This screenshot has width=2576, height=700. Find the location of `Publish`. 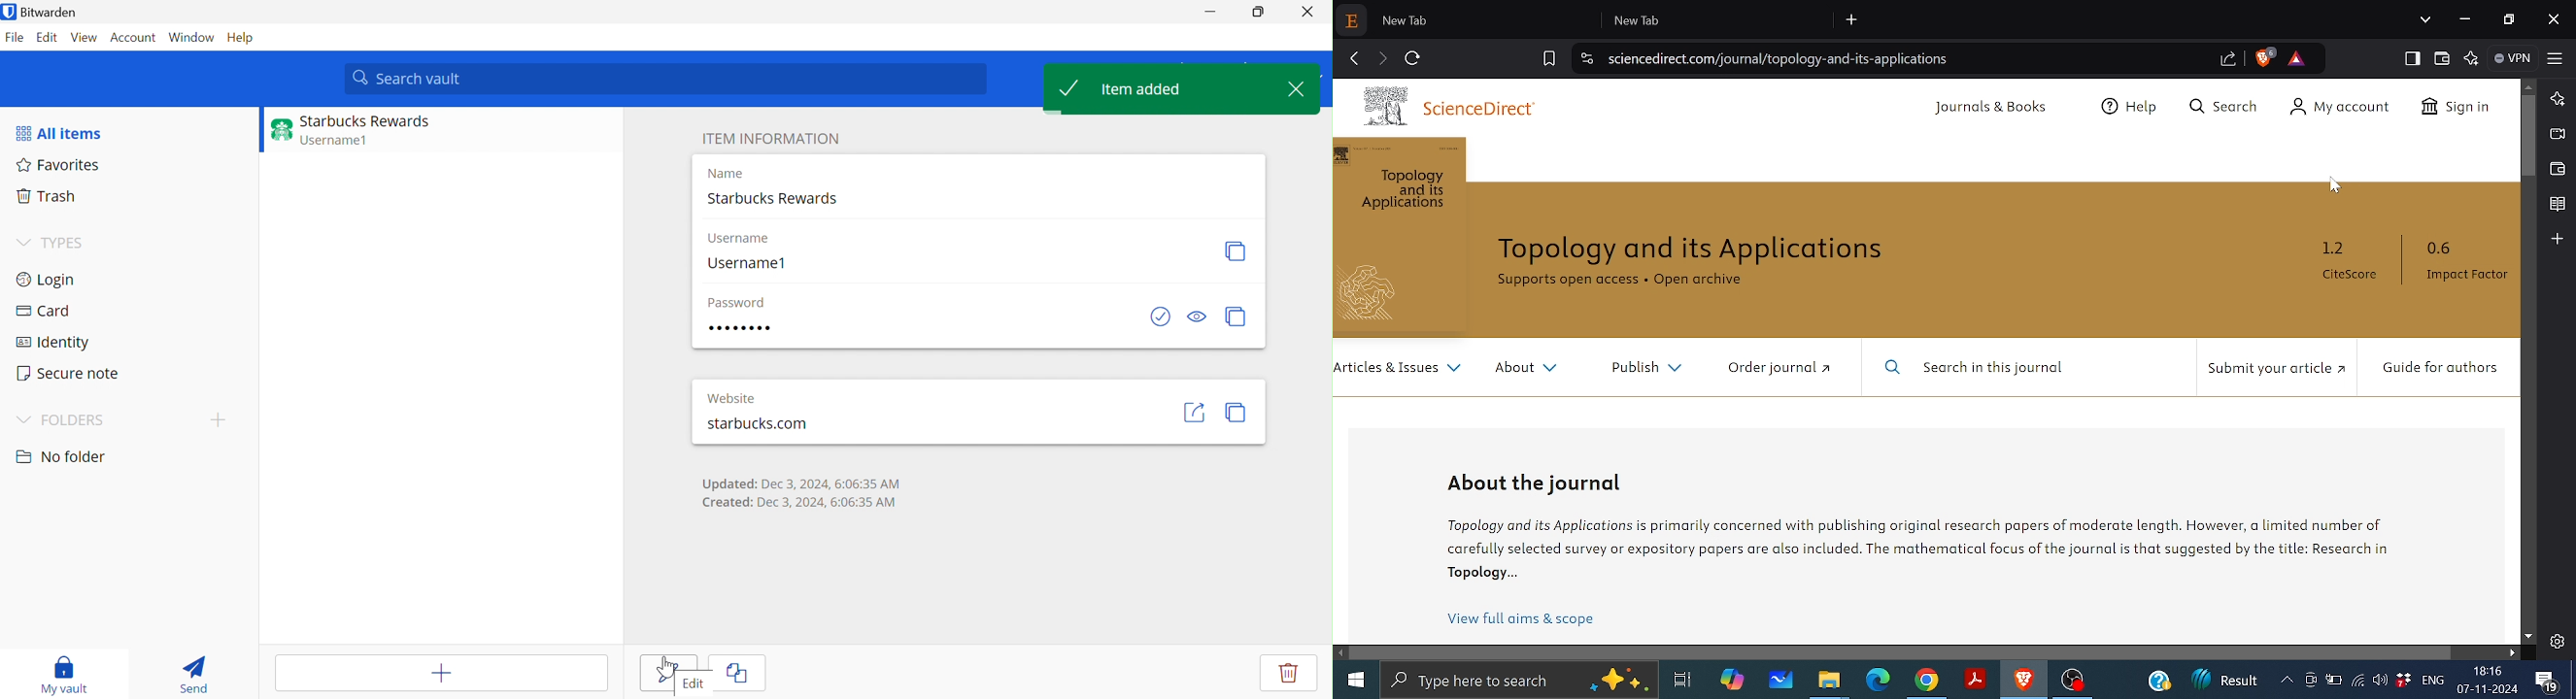

Publish is located at coordinates (1650, 370).